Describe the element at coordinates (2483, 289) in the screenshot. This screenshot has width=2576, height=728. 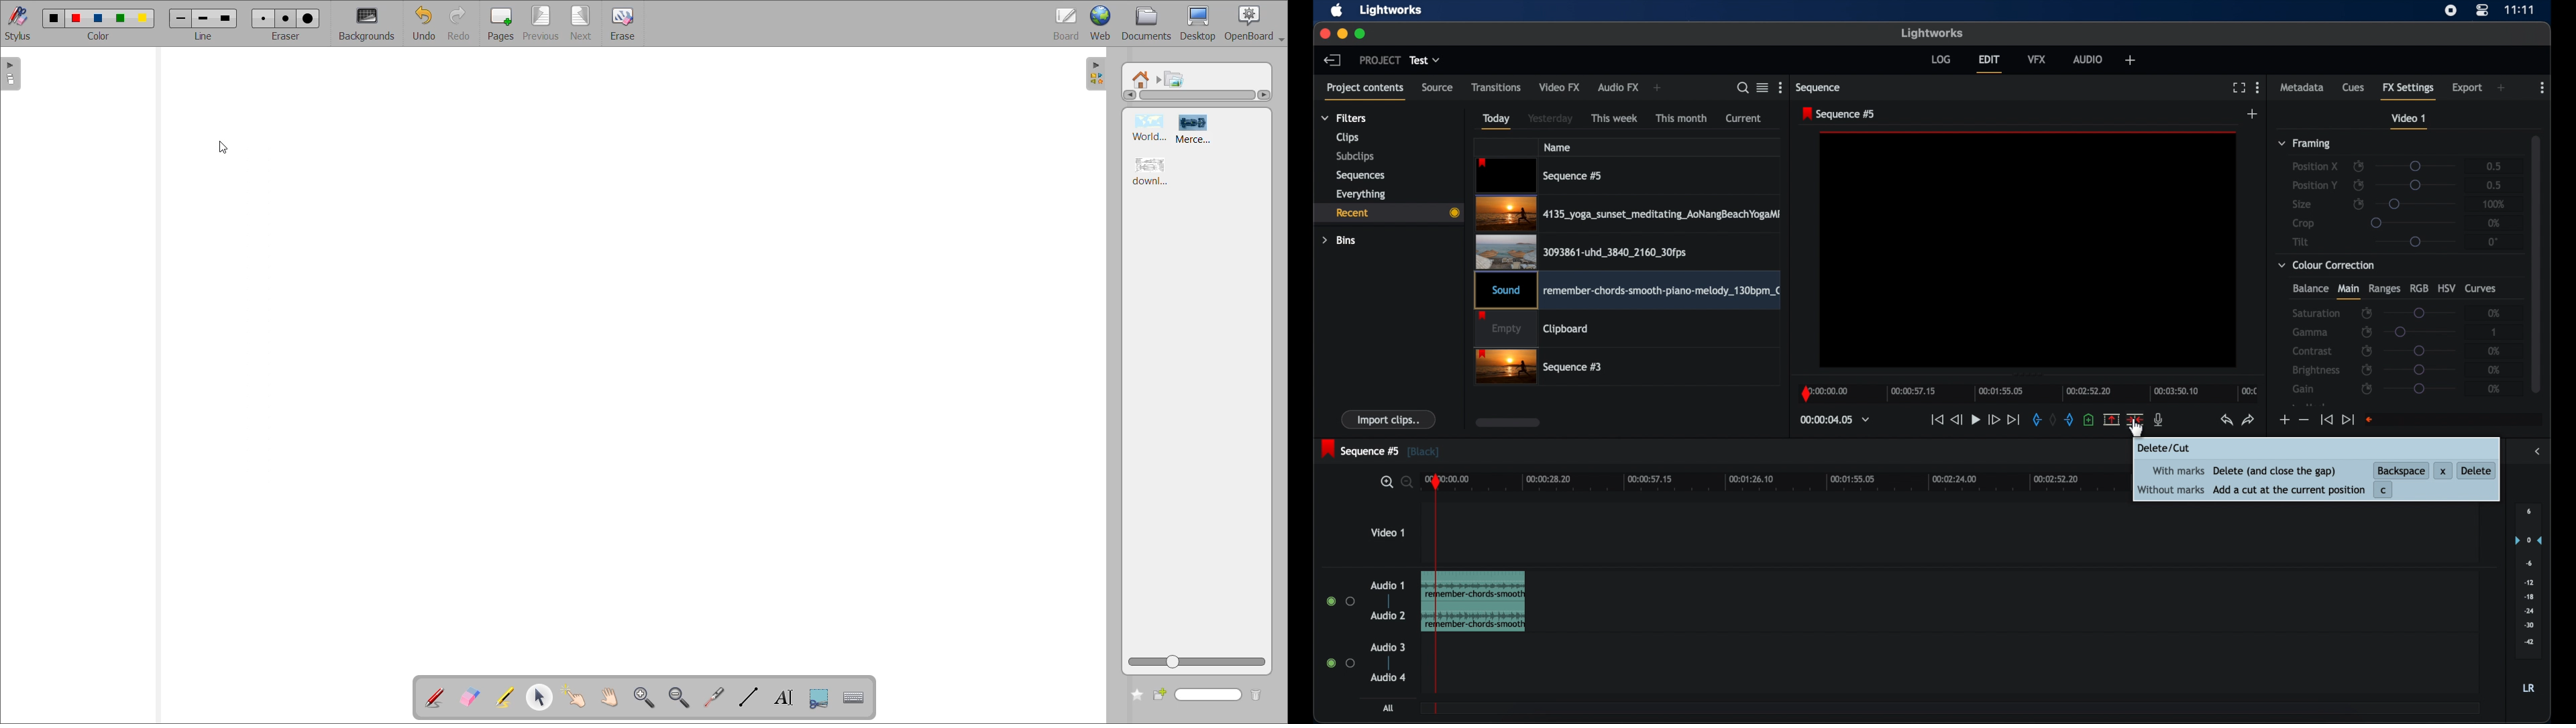
I see `curves` at that location.